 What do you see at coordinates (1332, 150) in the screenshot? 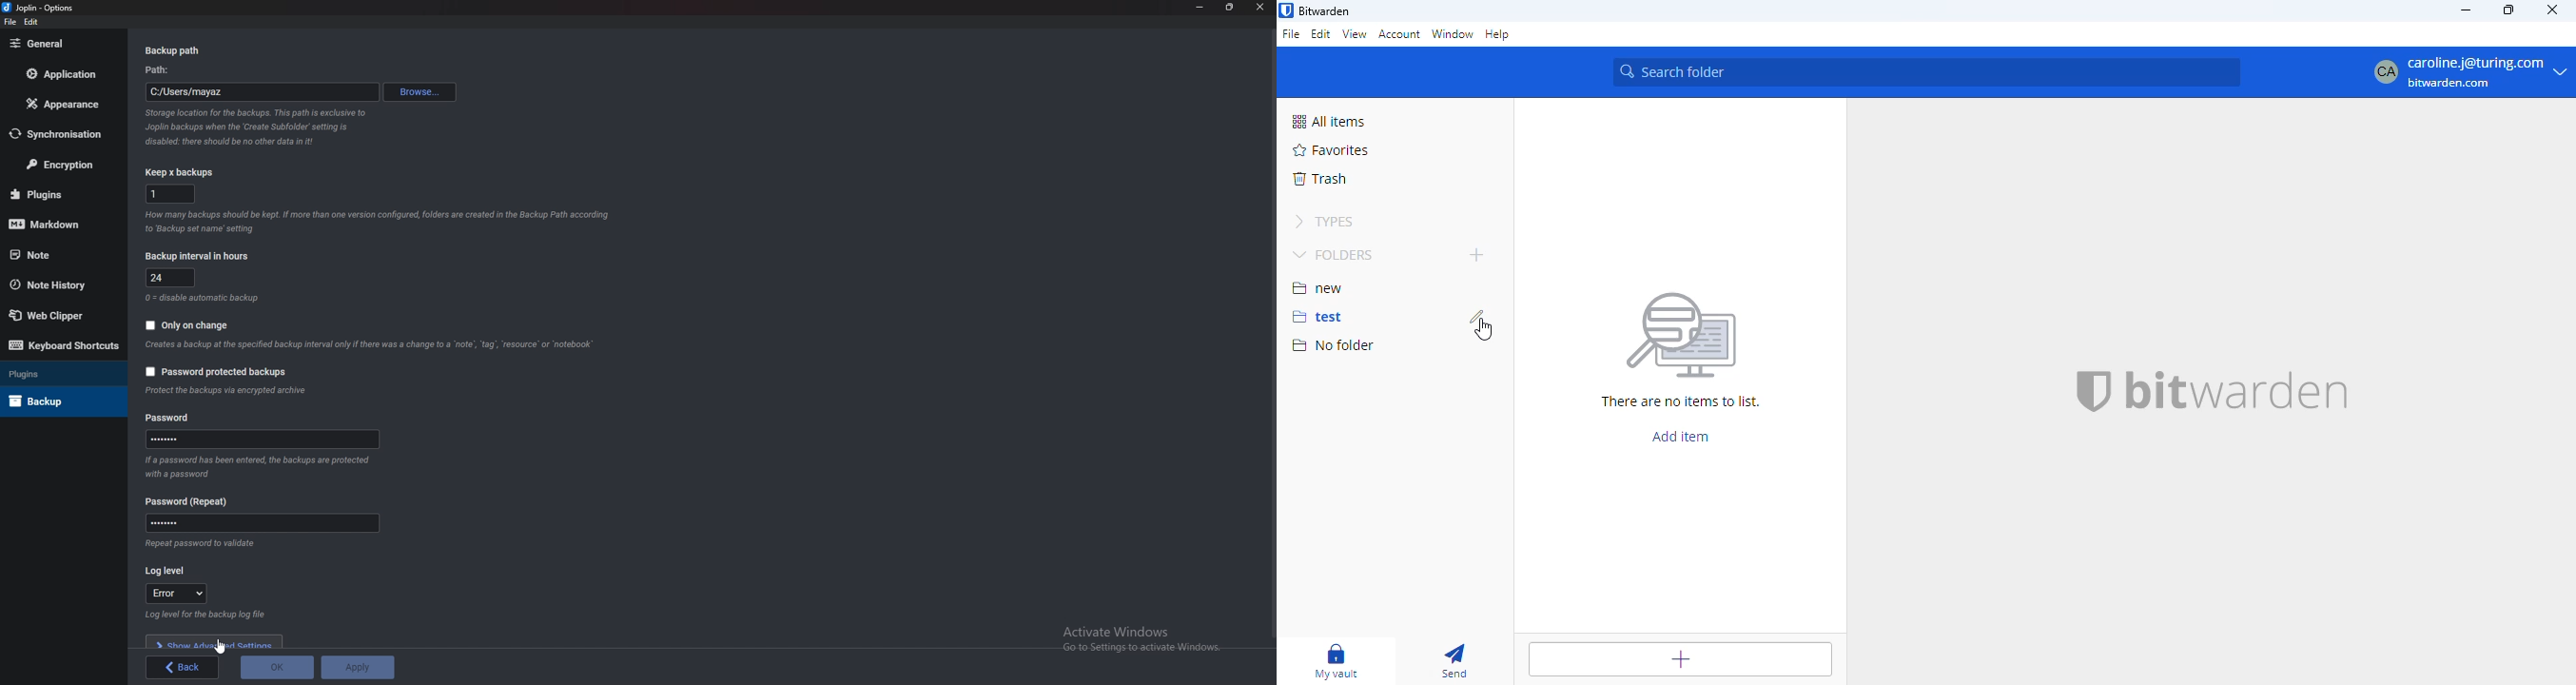
I see `favorites` at bounding box center [1332, 150].